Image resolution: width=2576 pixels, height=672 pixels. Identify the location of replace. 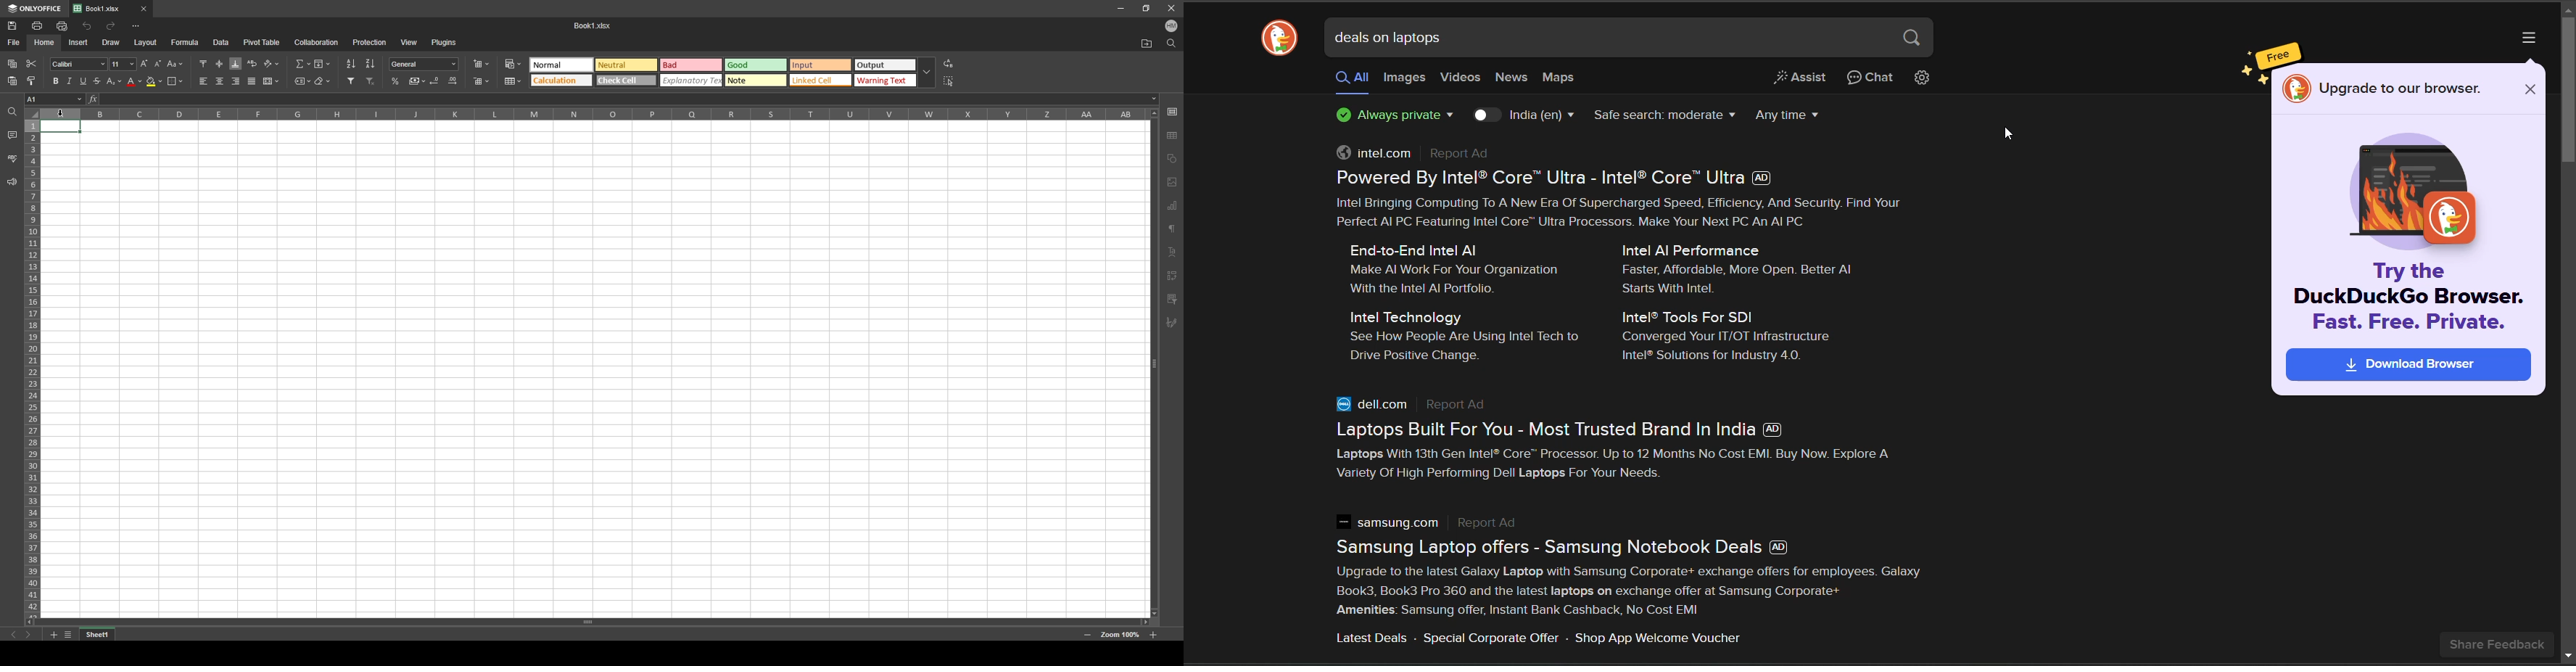
(949, 64).